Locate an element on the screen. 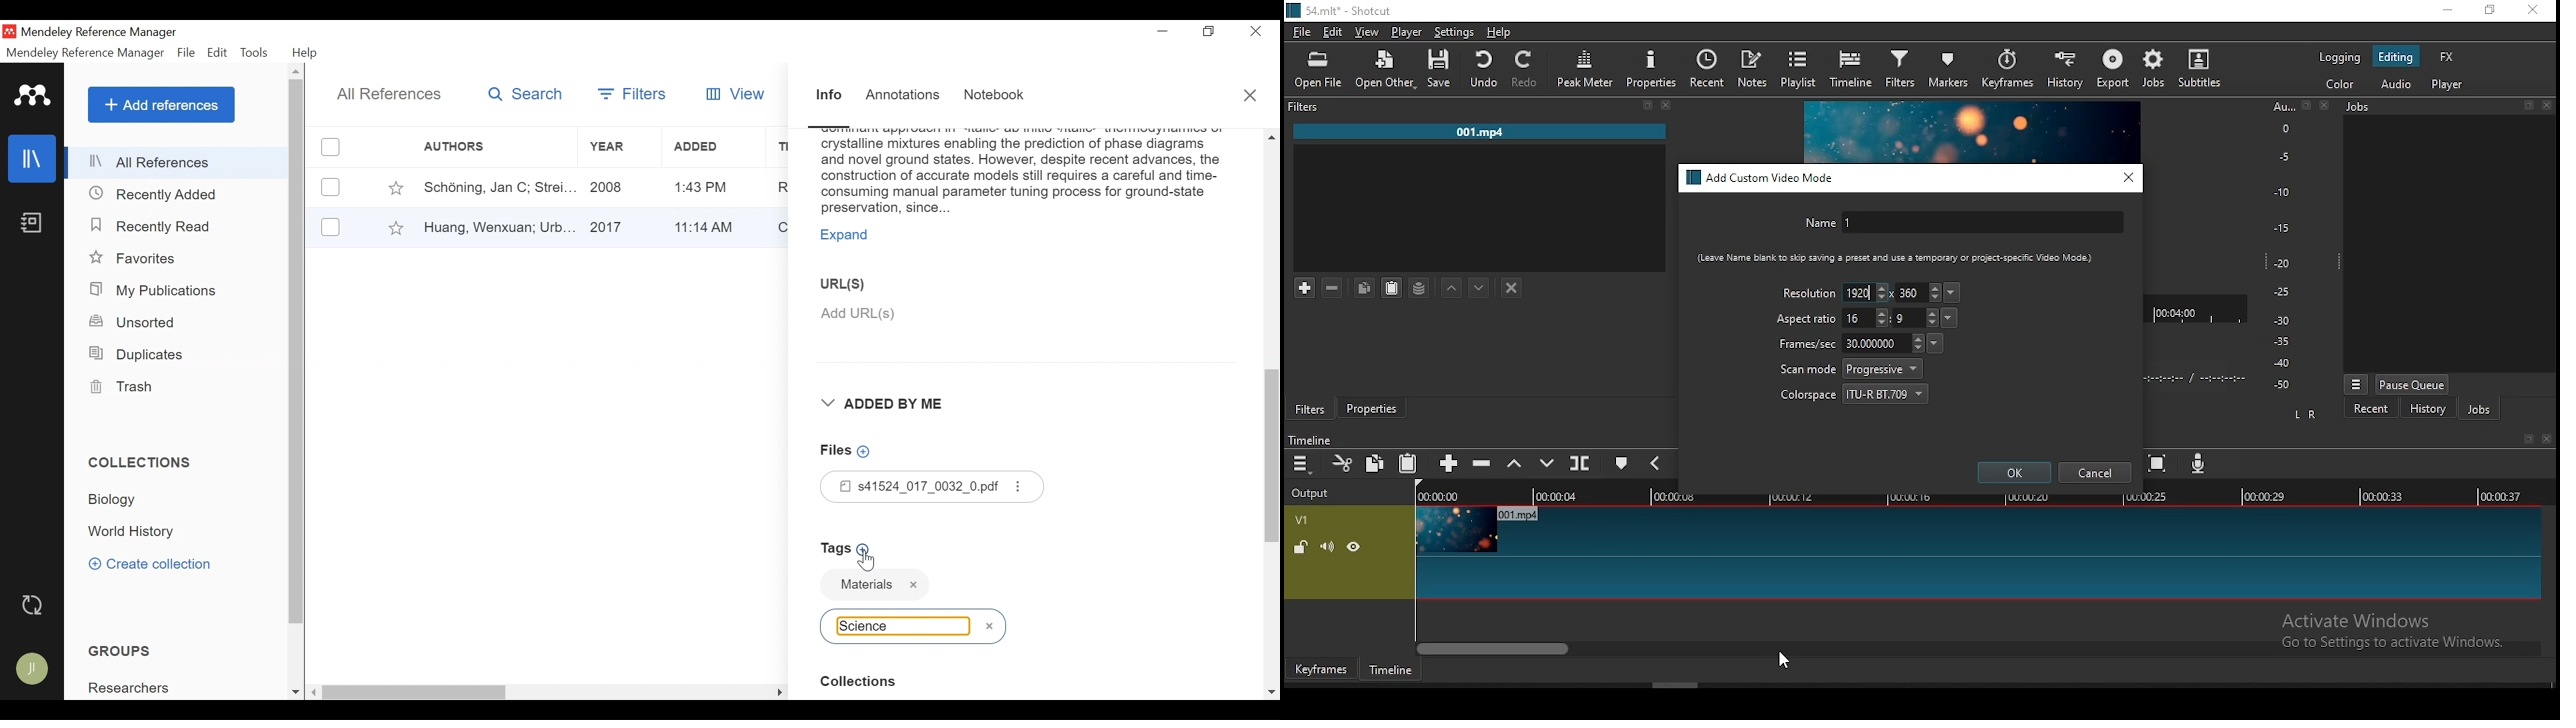 This screenshot has height=728, width=2576. -30 is located at coordinates (2285, 320).